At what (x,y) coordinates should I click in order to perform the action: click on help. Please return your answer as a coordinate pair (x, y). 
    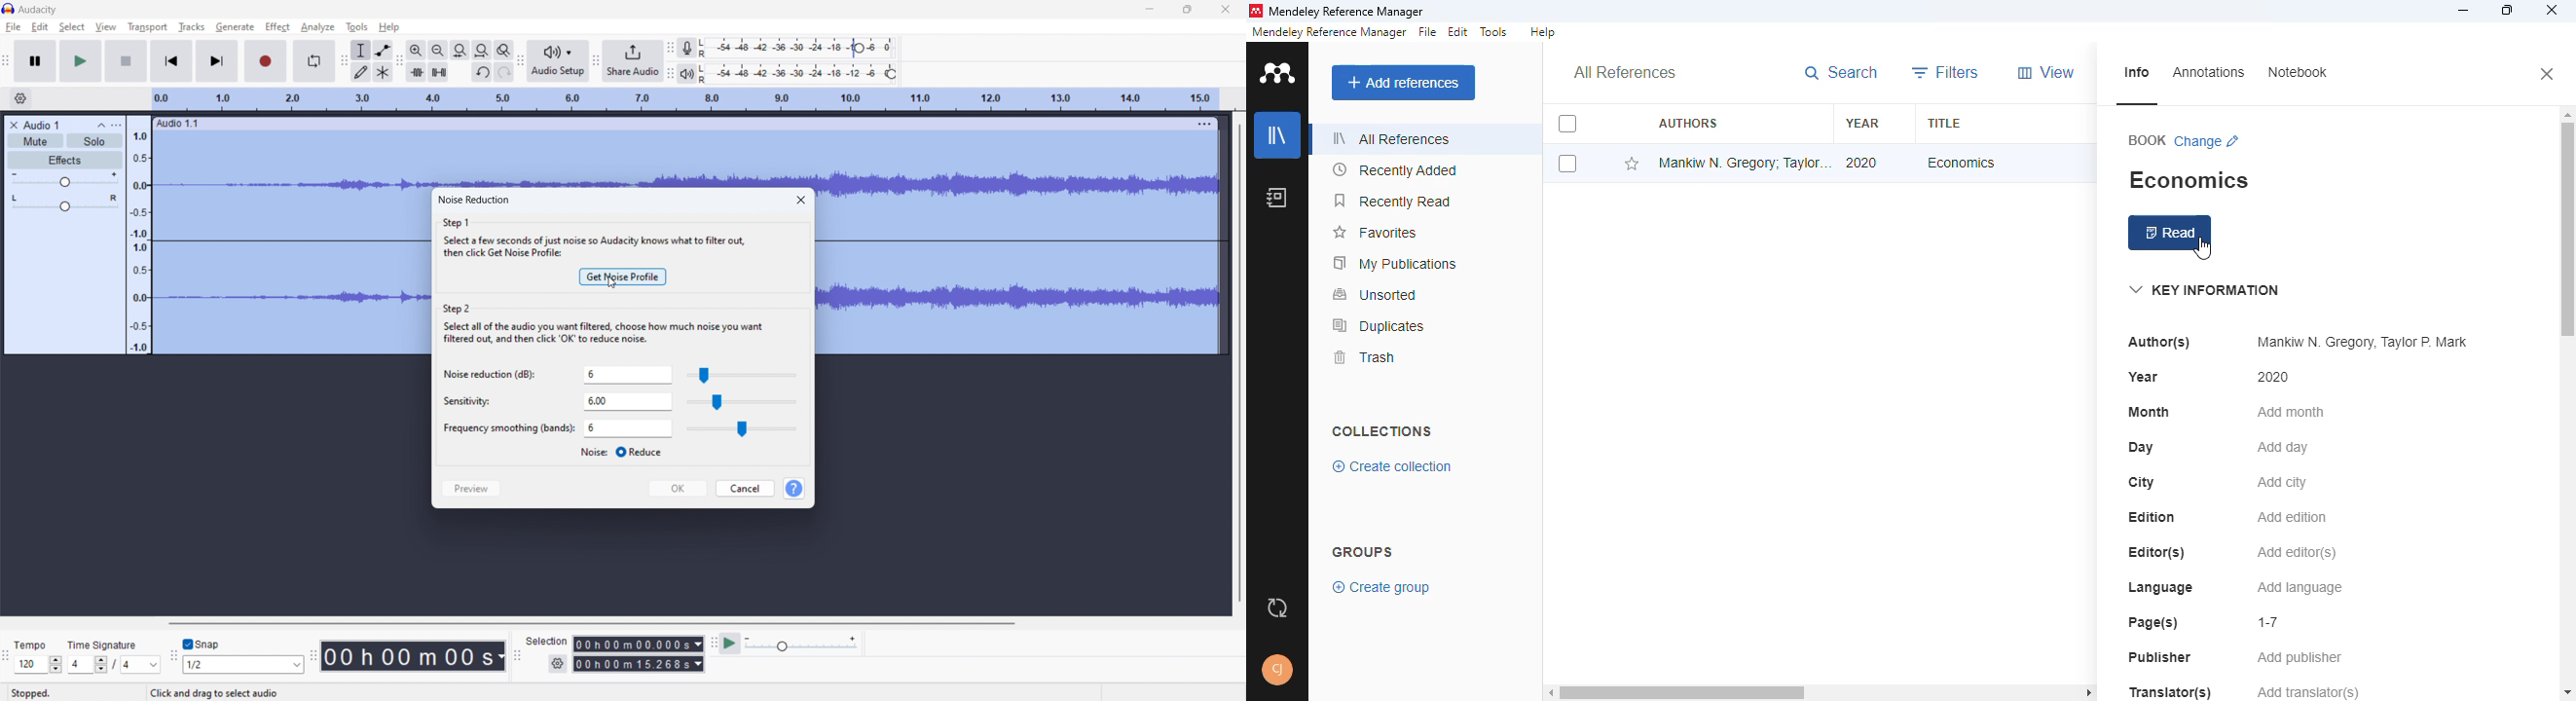
    Looking at the image, I should click on (390, 27).